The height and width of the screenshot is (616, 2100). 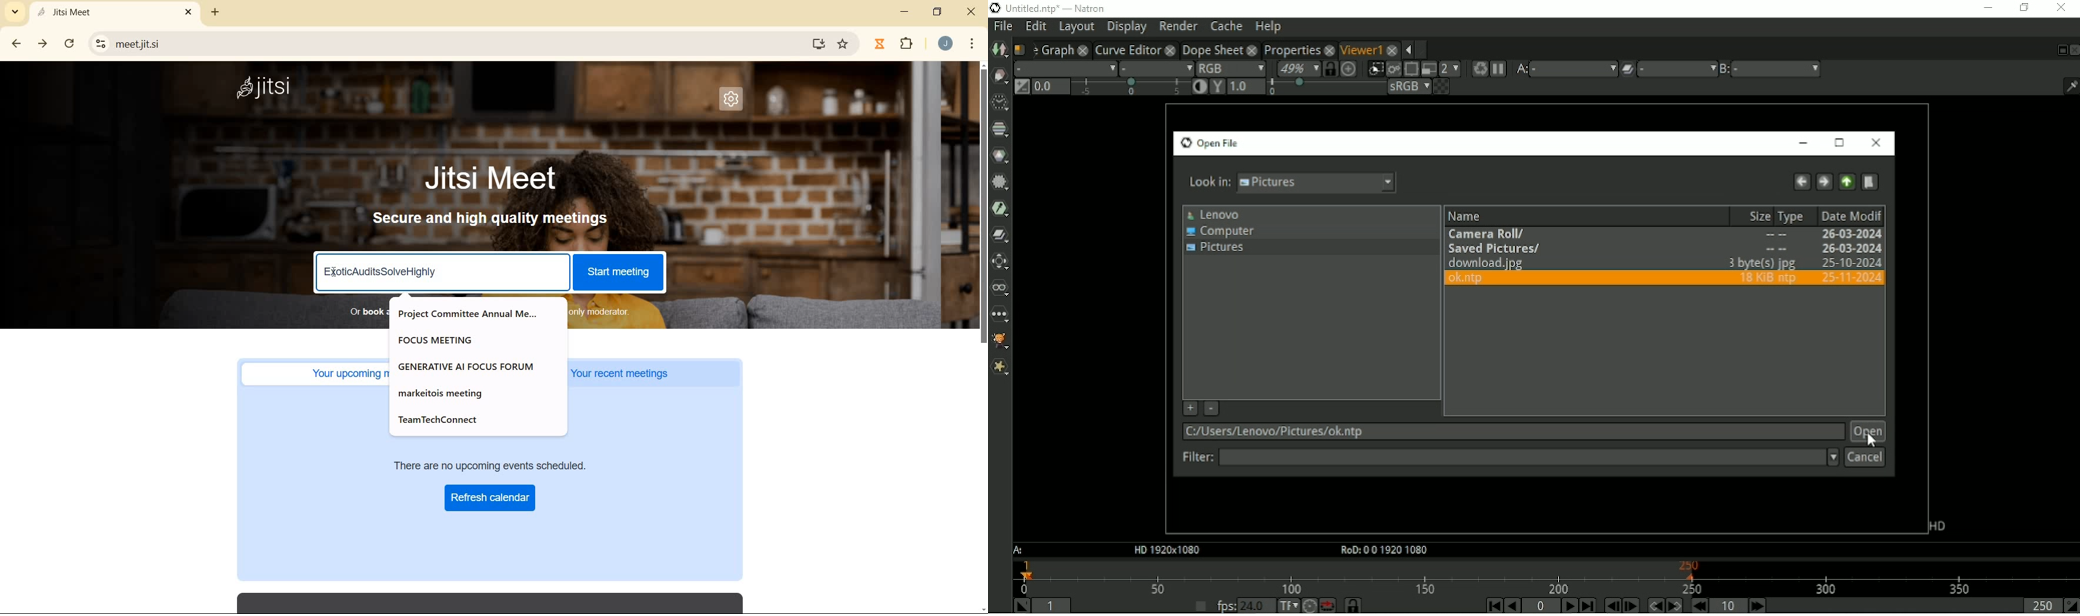 What do you see at coordinates (1573, 68) in the screenshot?
I see `a menu` at bounding box center [1573, 68].